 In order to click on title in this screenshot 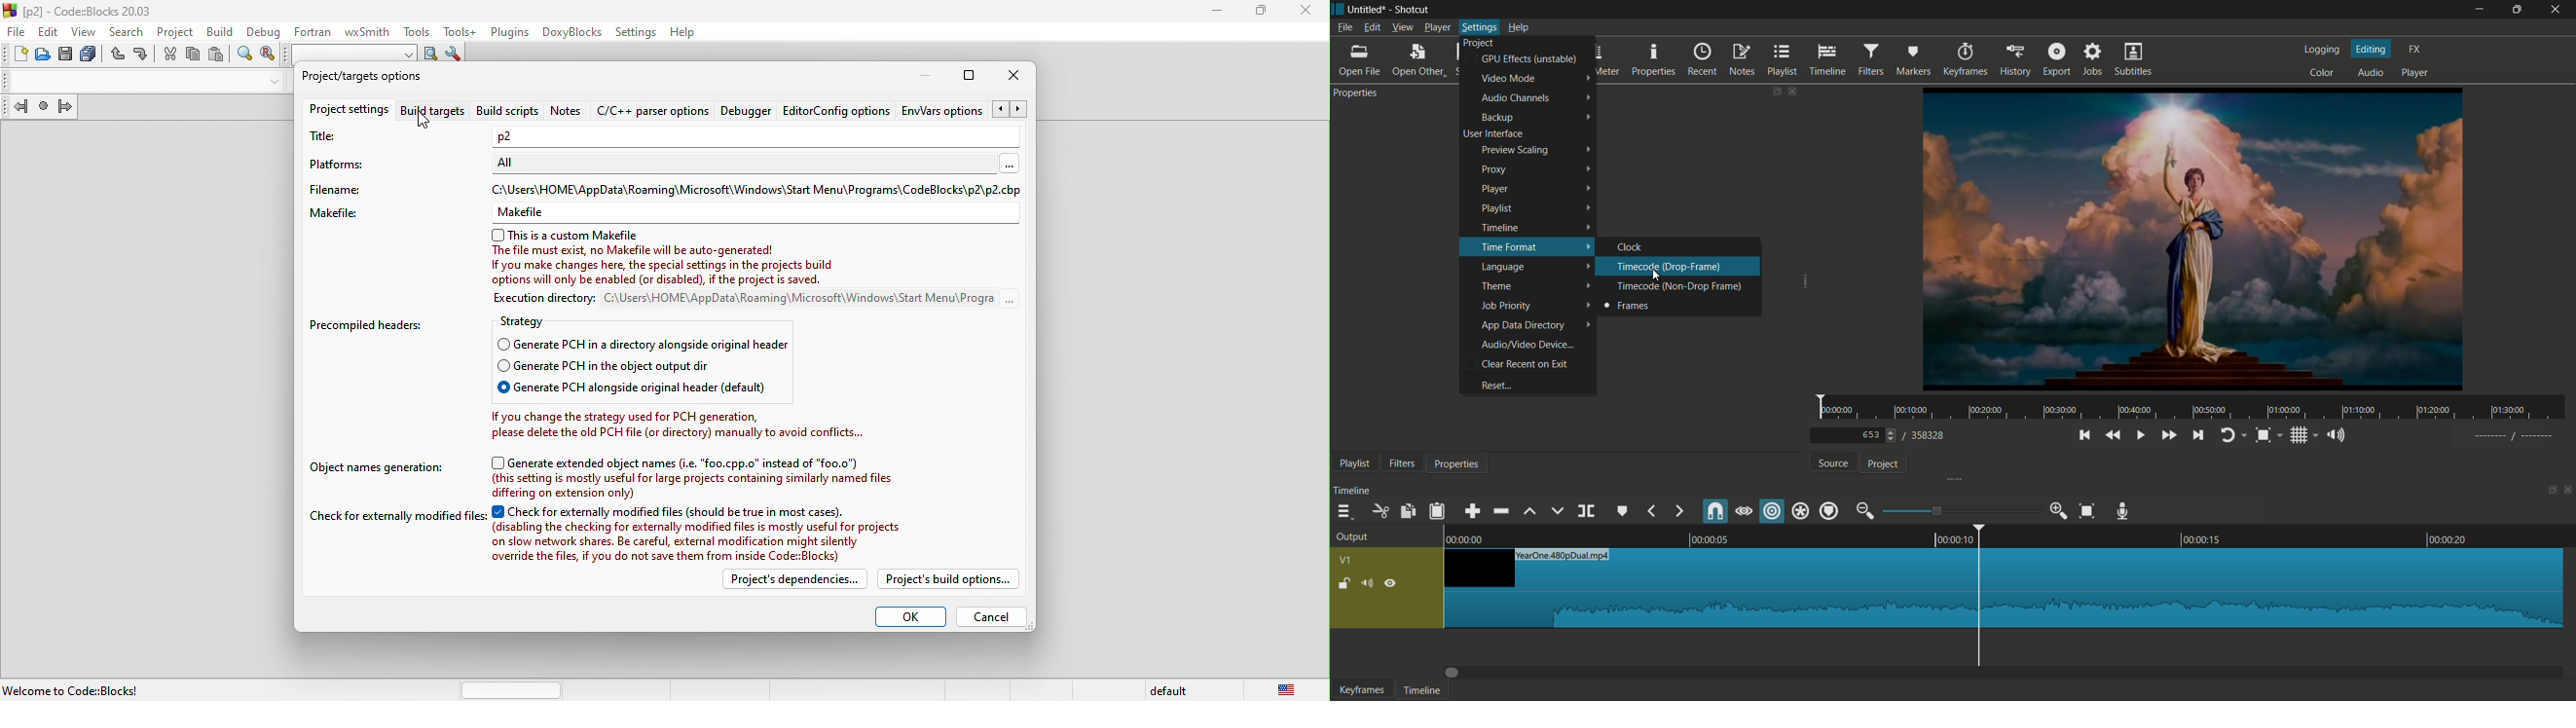, I will do `click(82, 10)`.